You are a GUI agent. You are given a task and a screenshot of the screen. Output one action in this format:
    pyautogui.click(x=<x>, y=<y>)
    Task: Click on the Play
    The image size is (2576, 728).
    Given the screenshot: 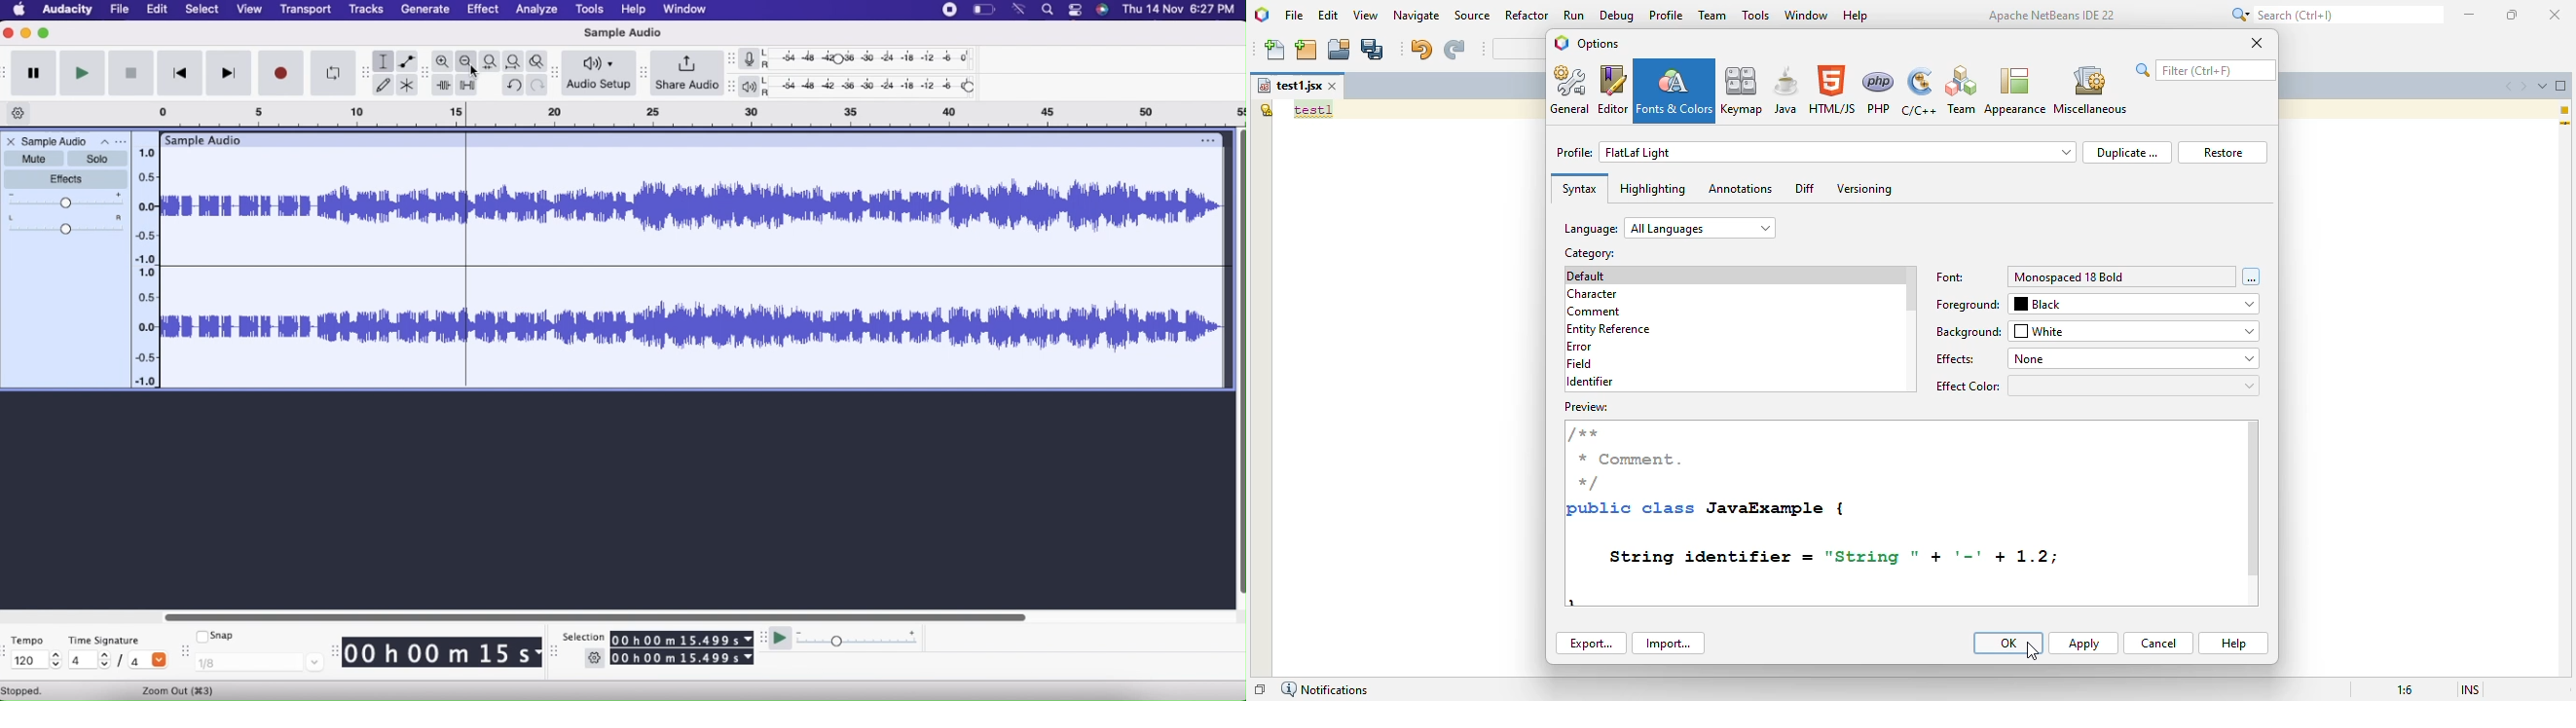 What is the action you would take?
    pyautogui.click(x=81, y=74)
    